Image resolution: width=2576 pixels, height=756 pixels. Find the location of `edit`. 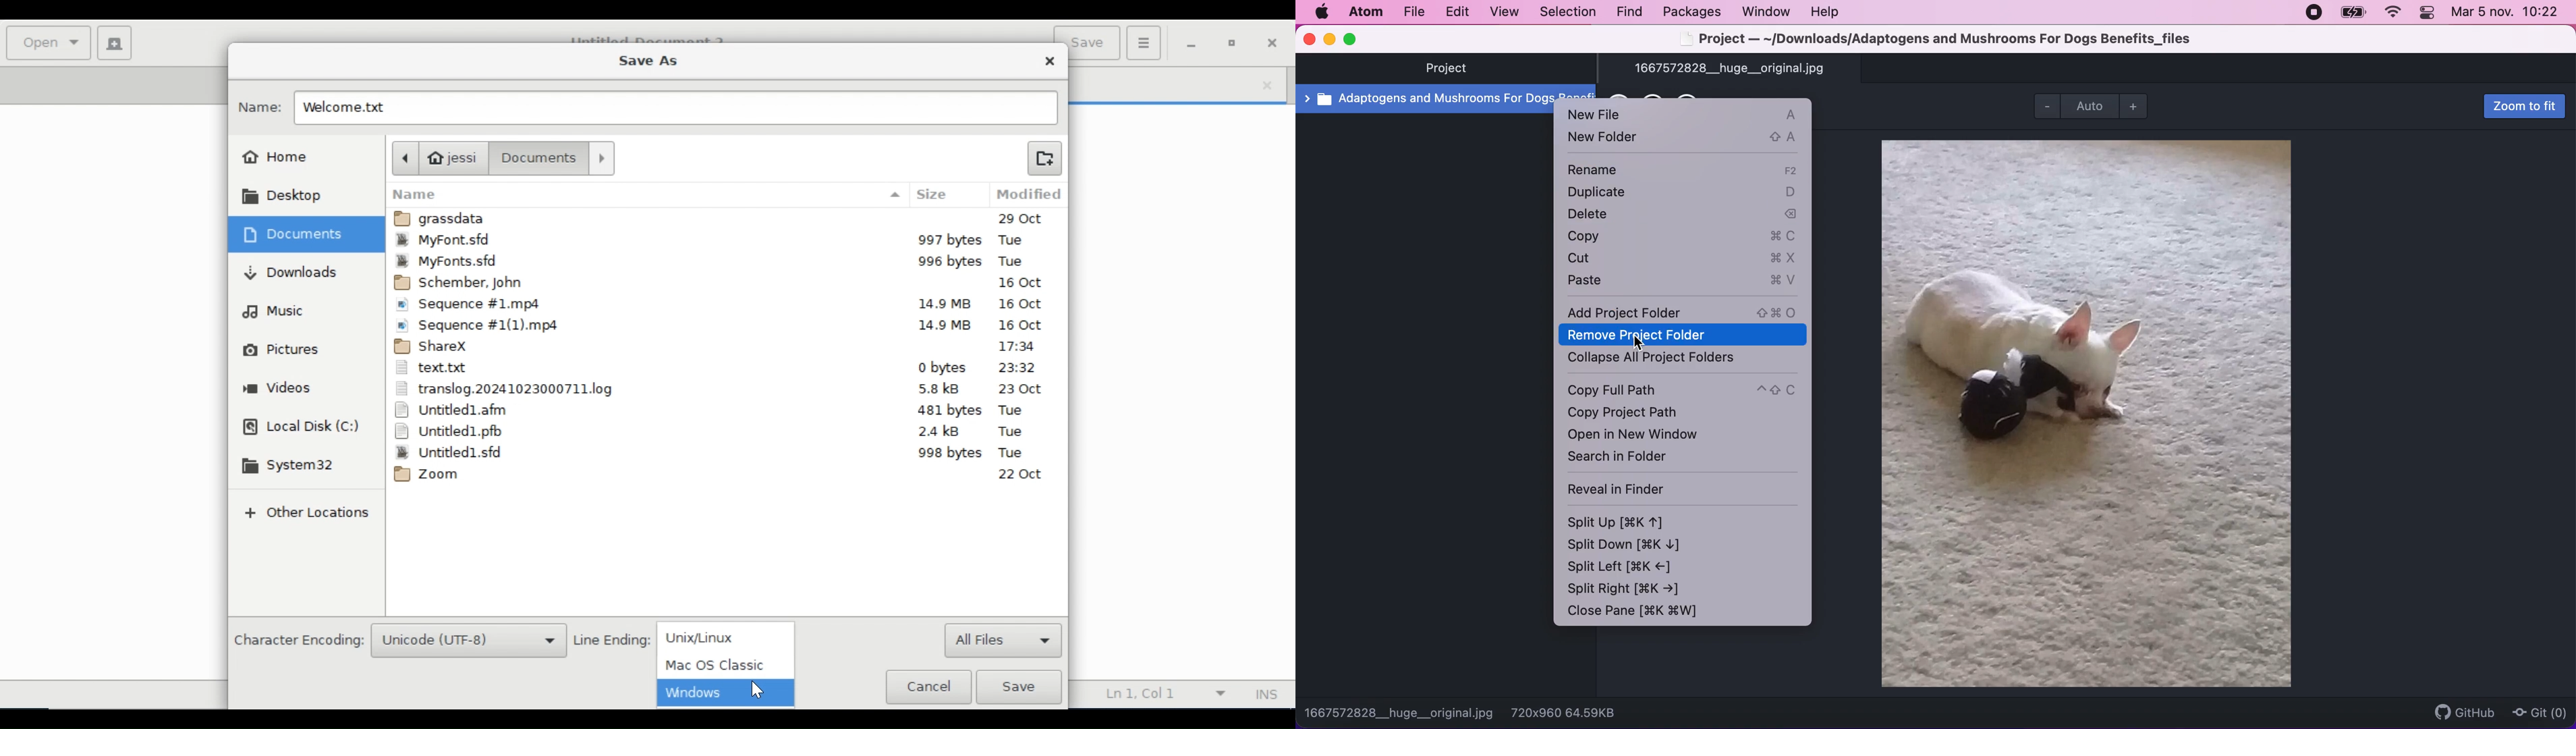

edit is located at coordinates (1457, 13).